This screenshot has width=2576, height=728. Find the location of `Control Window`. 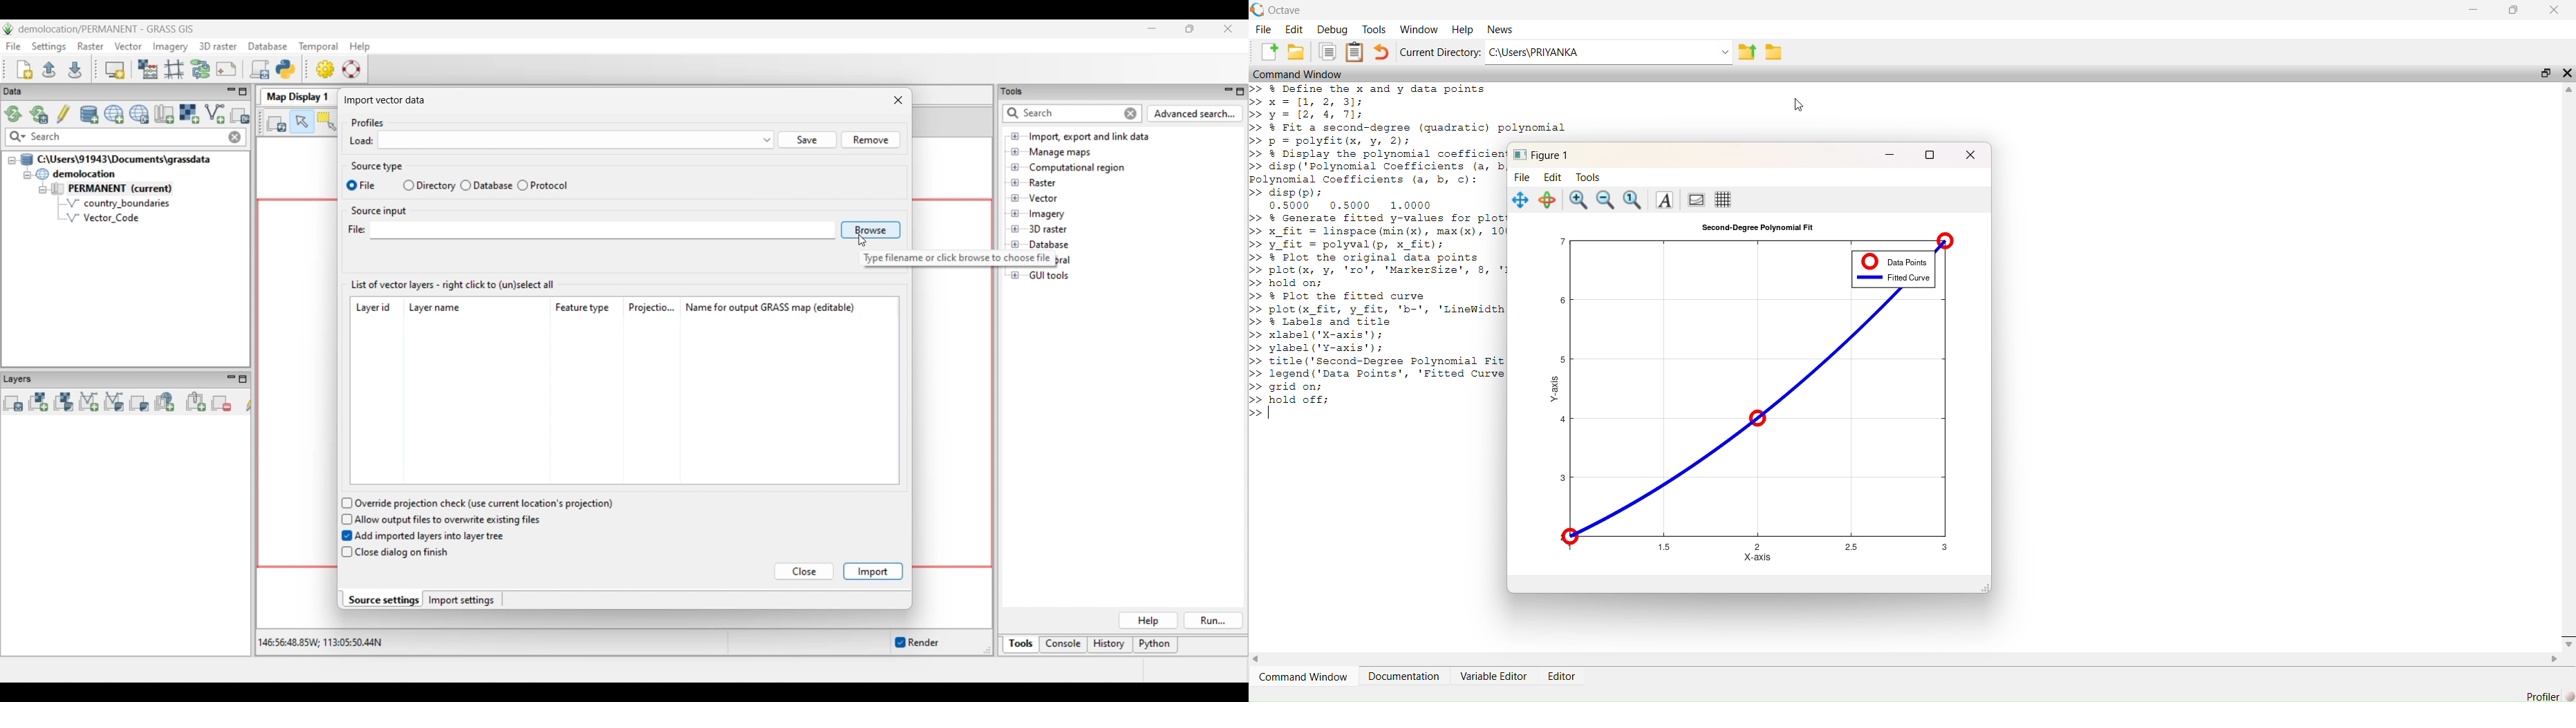

Control Window is located at coordinates (1301, 75).